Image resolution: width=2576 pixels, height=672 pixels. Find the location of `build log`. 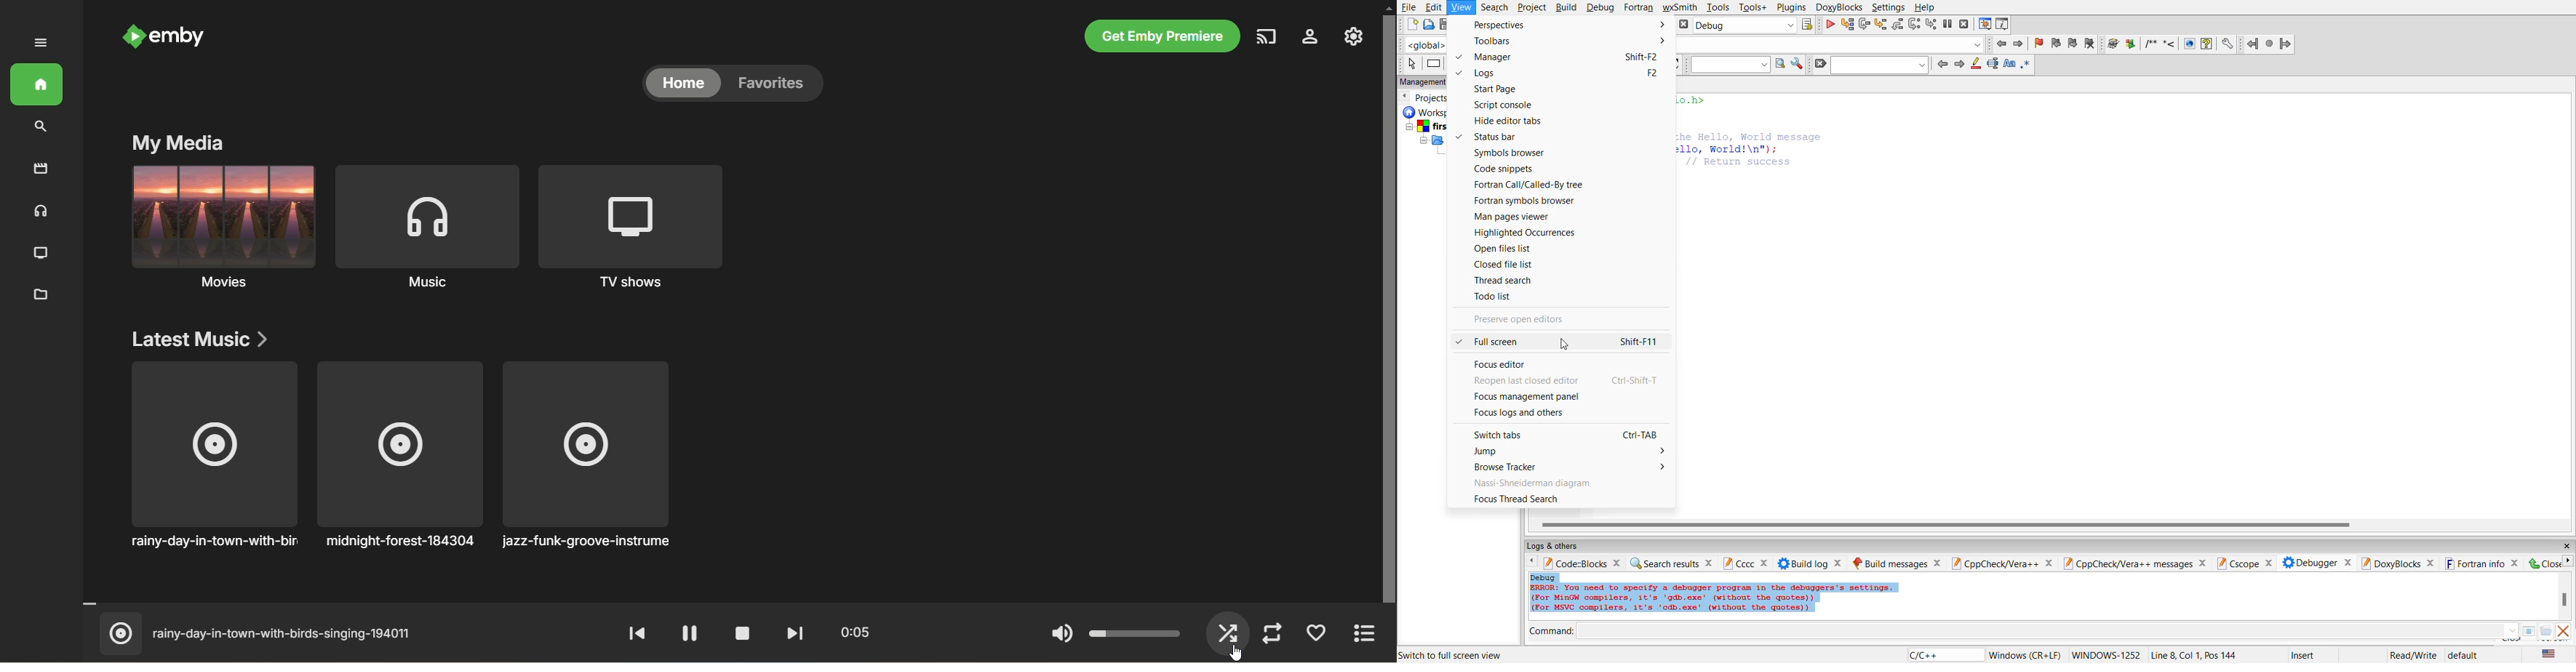

build log is located at coordinates (1808, 562).